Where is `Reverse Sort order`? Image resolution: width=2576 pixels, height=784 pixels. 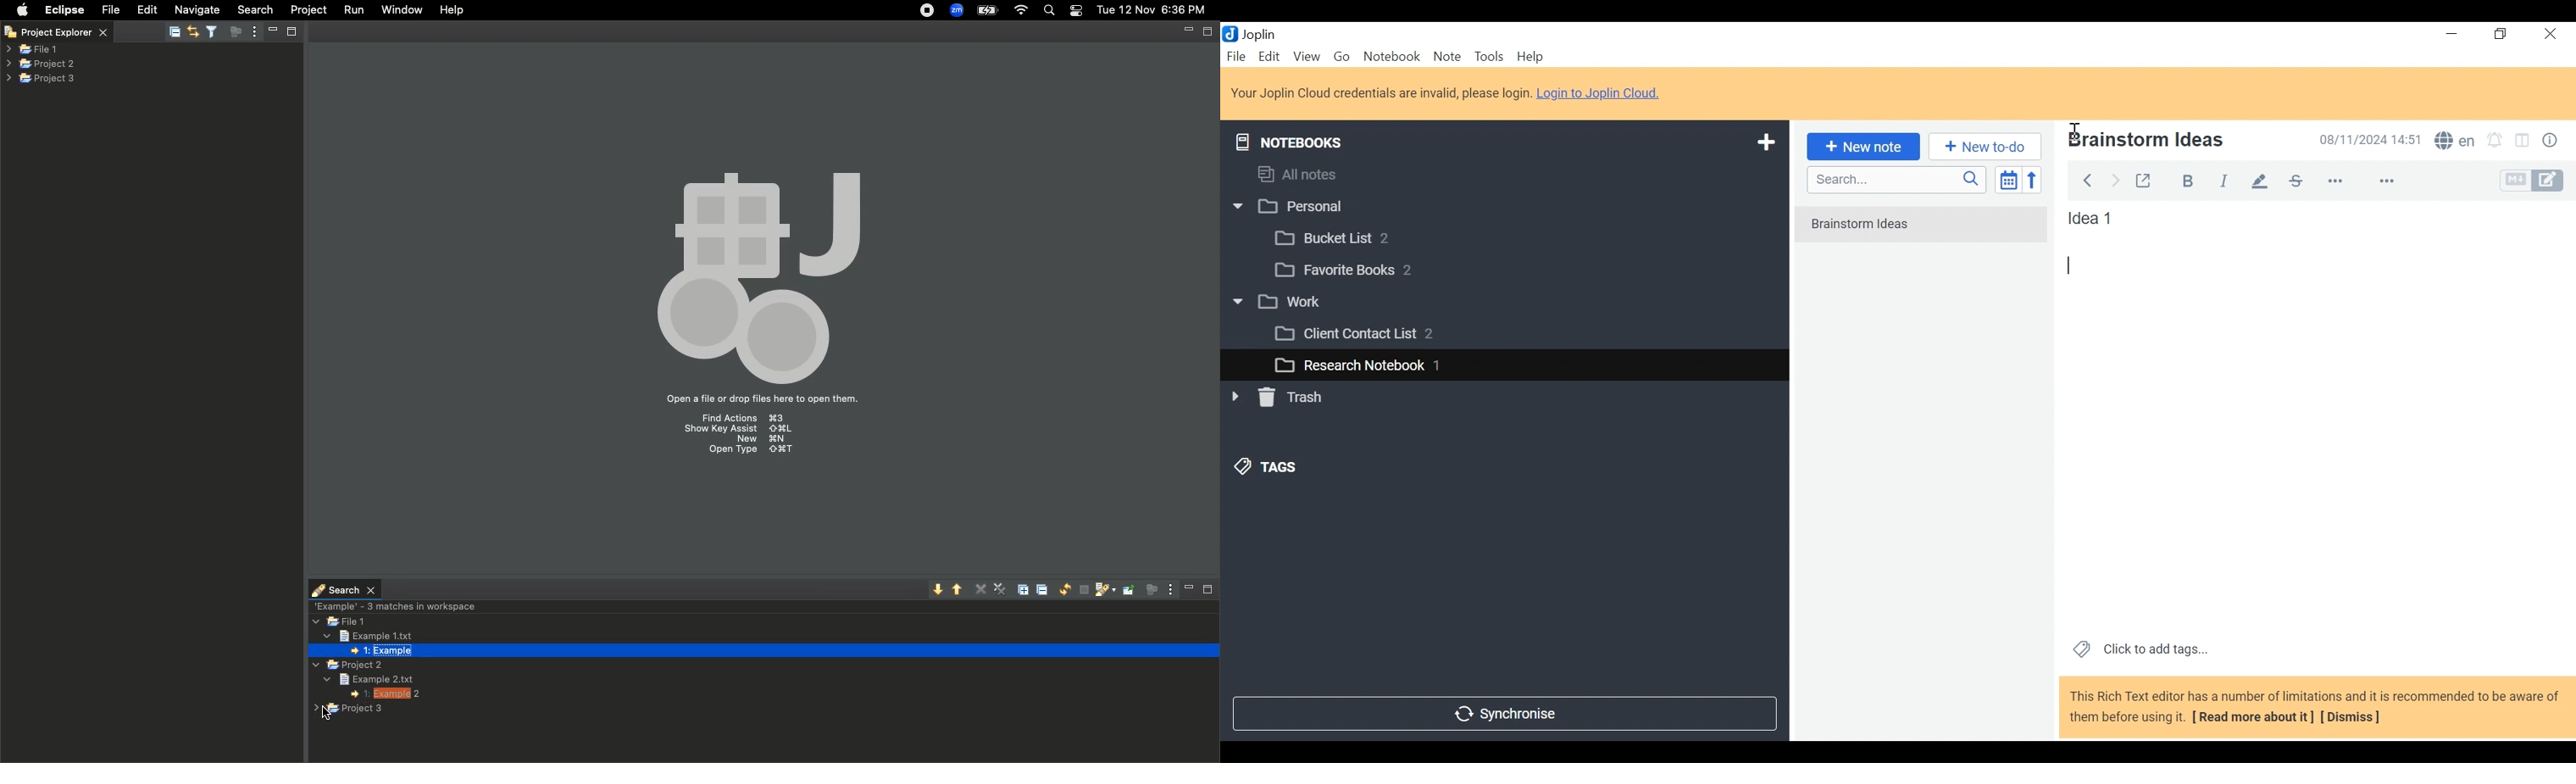
Reverse Sort order is located at coordinates (2035, 179).